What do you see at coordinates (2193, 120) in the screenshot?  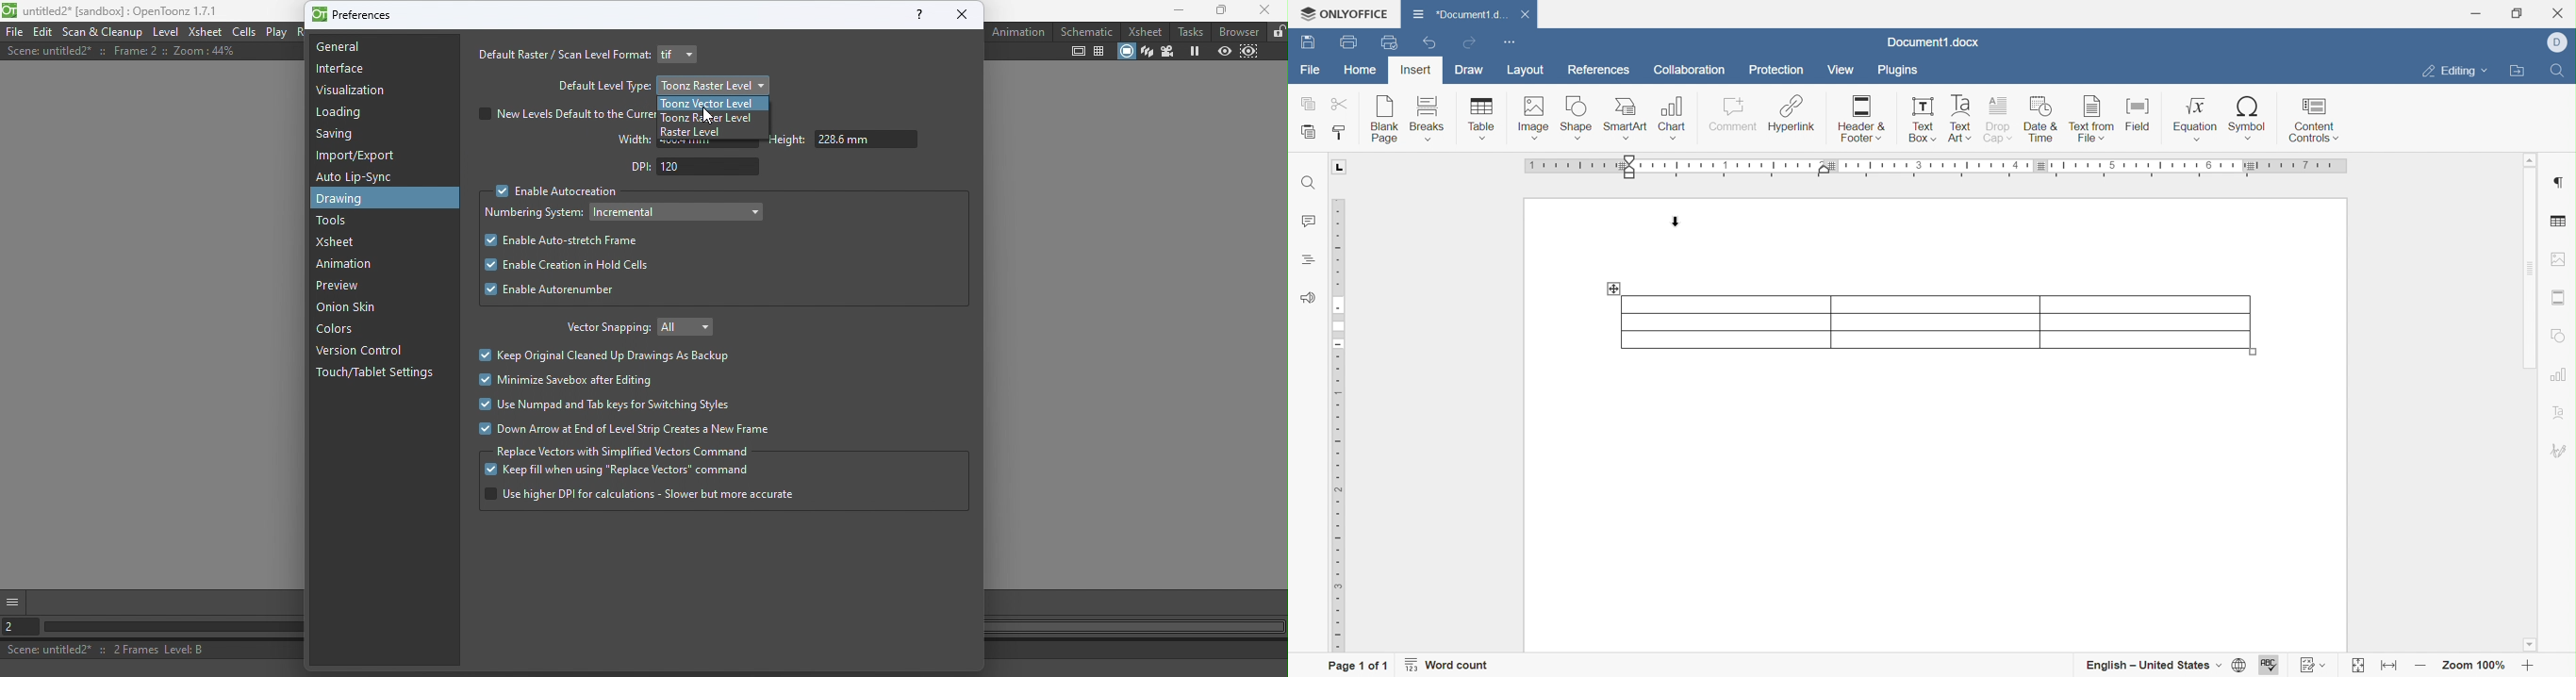 I see `Equation` at bounding box center [2193, 120].